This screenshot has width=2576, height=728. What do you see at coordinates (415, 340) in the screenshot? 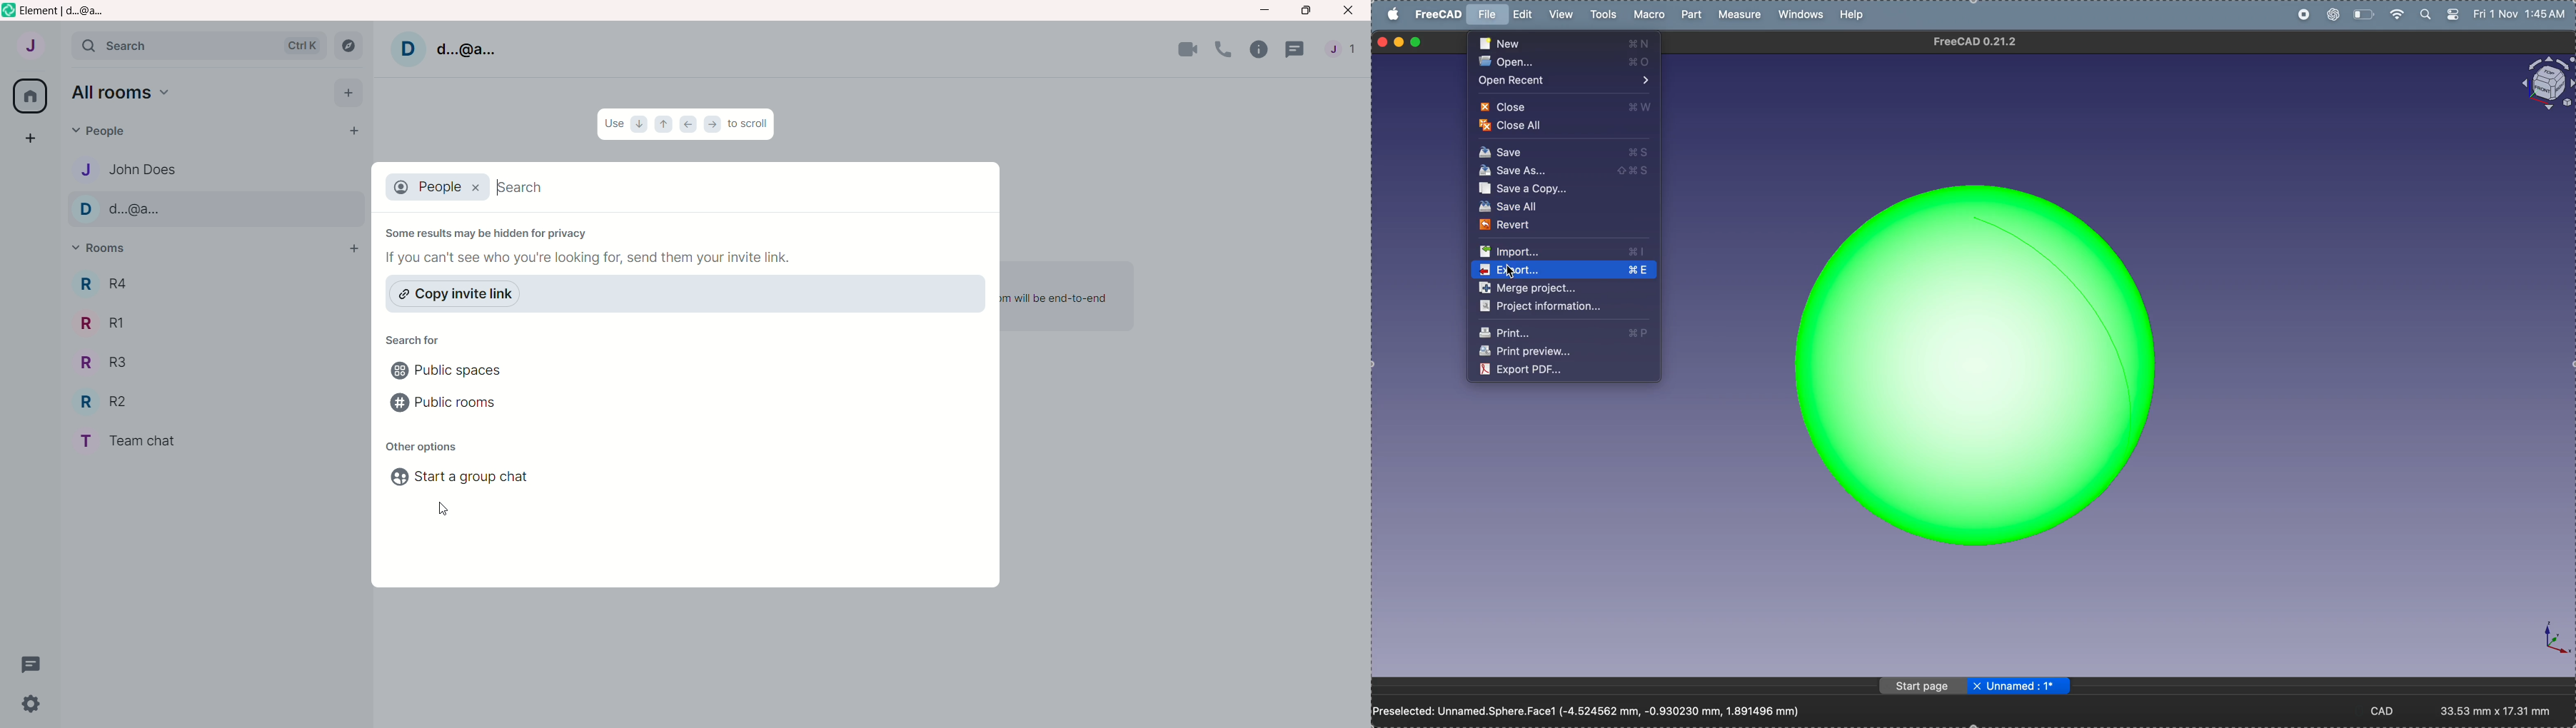
I see `search for` at bounding box center [415, 340].